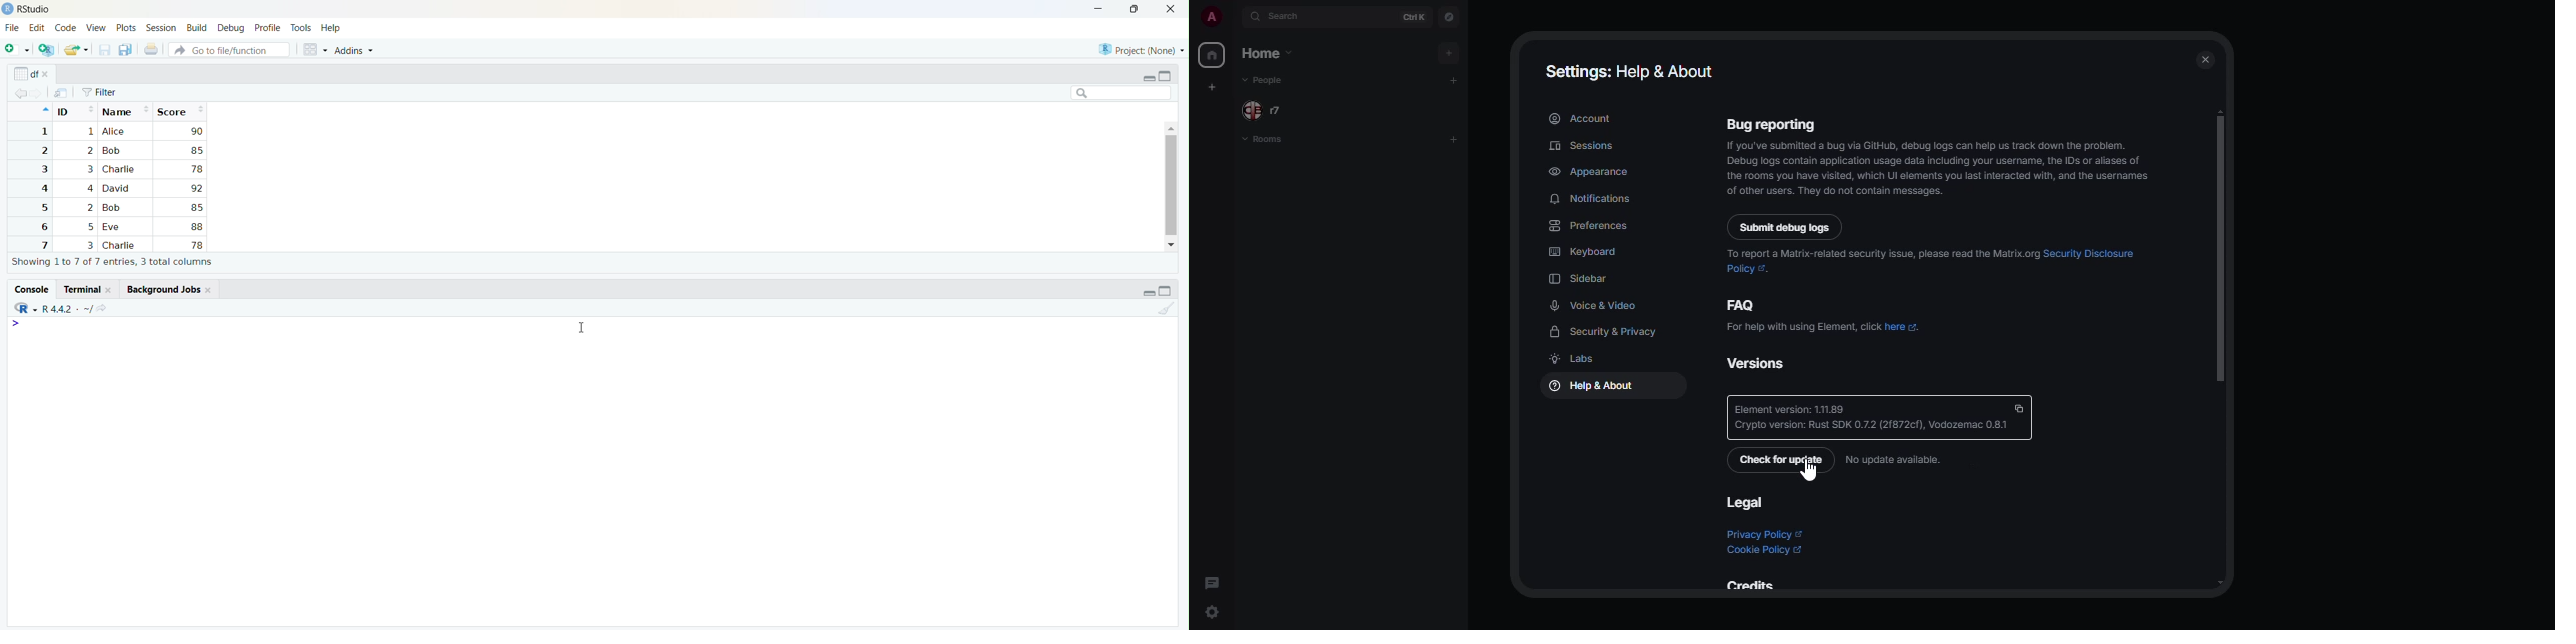  I want to click on 92, so click(196, 189).